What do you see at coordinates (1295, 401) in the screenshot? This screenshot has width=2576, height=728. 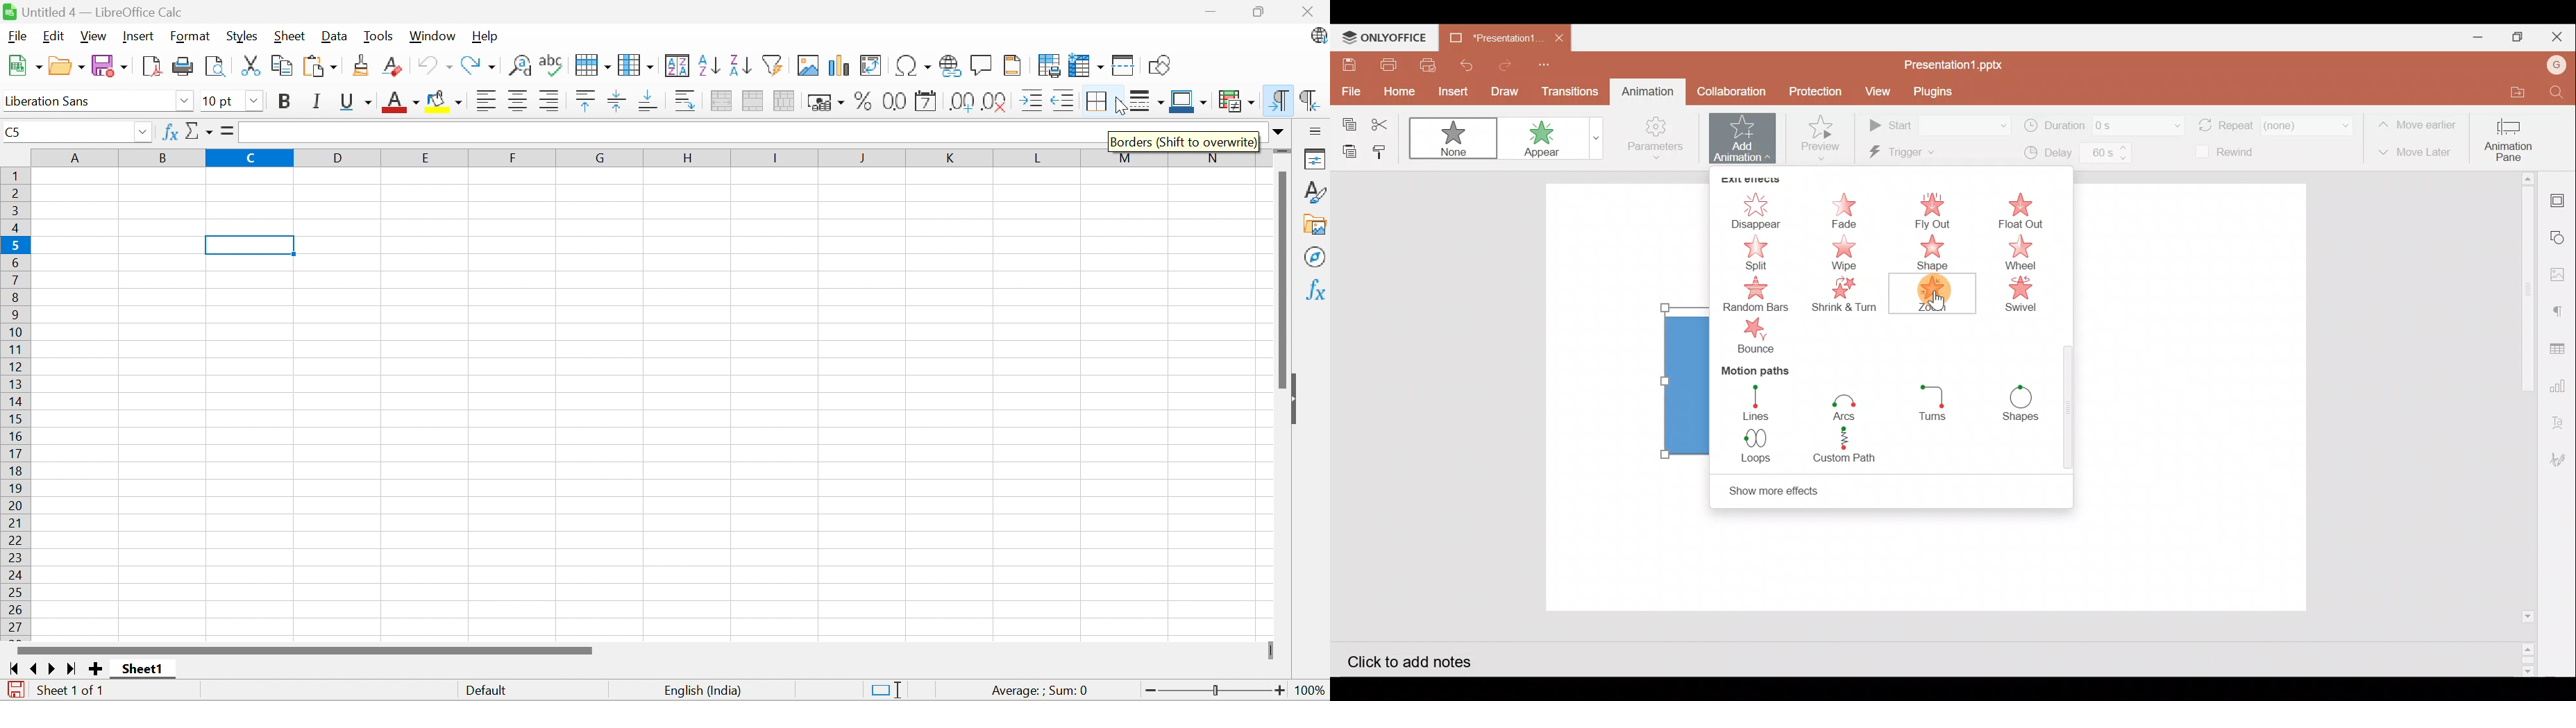 I see `Hide` at bounding box center [1295, 401].